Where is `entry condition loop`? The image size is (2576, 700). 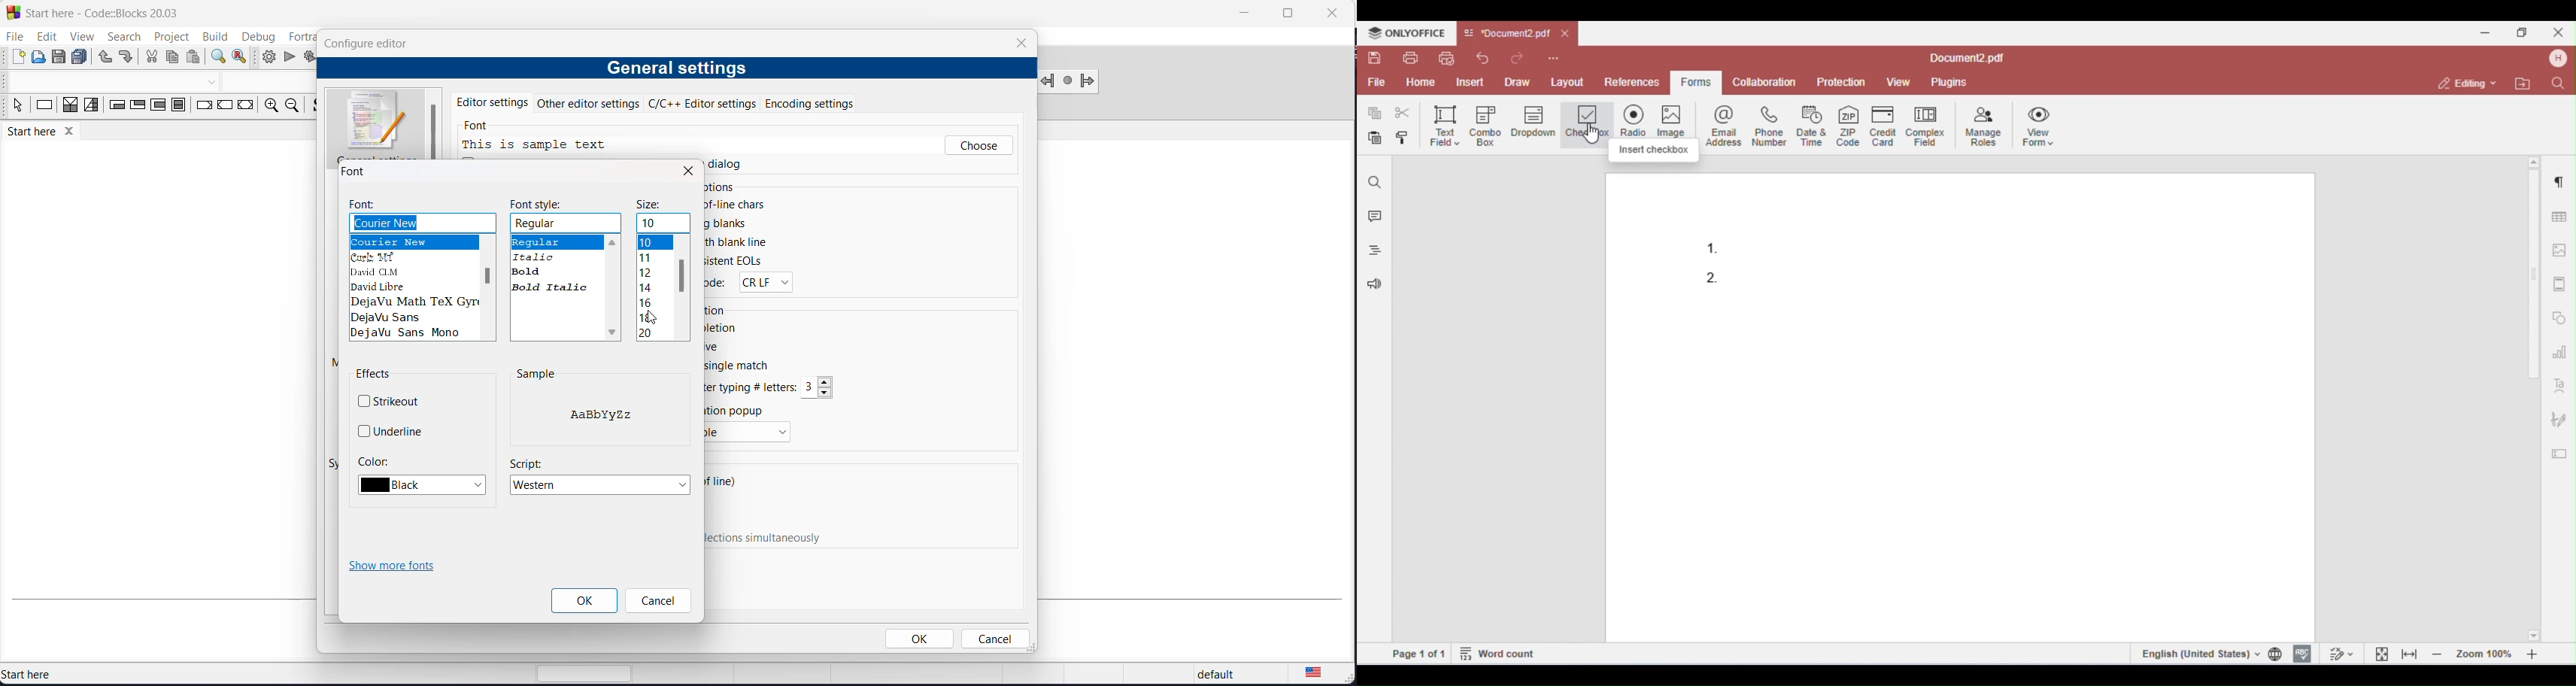 entry condition loop is located at coordinates (112, 108).